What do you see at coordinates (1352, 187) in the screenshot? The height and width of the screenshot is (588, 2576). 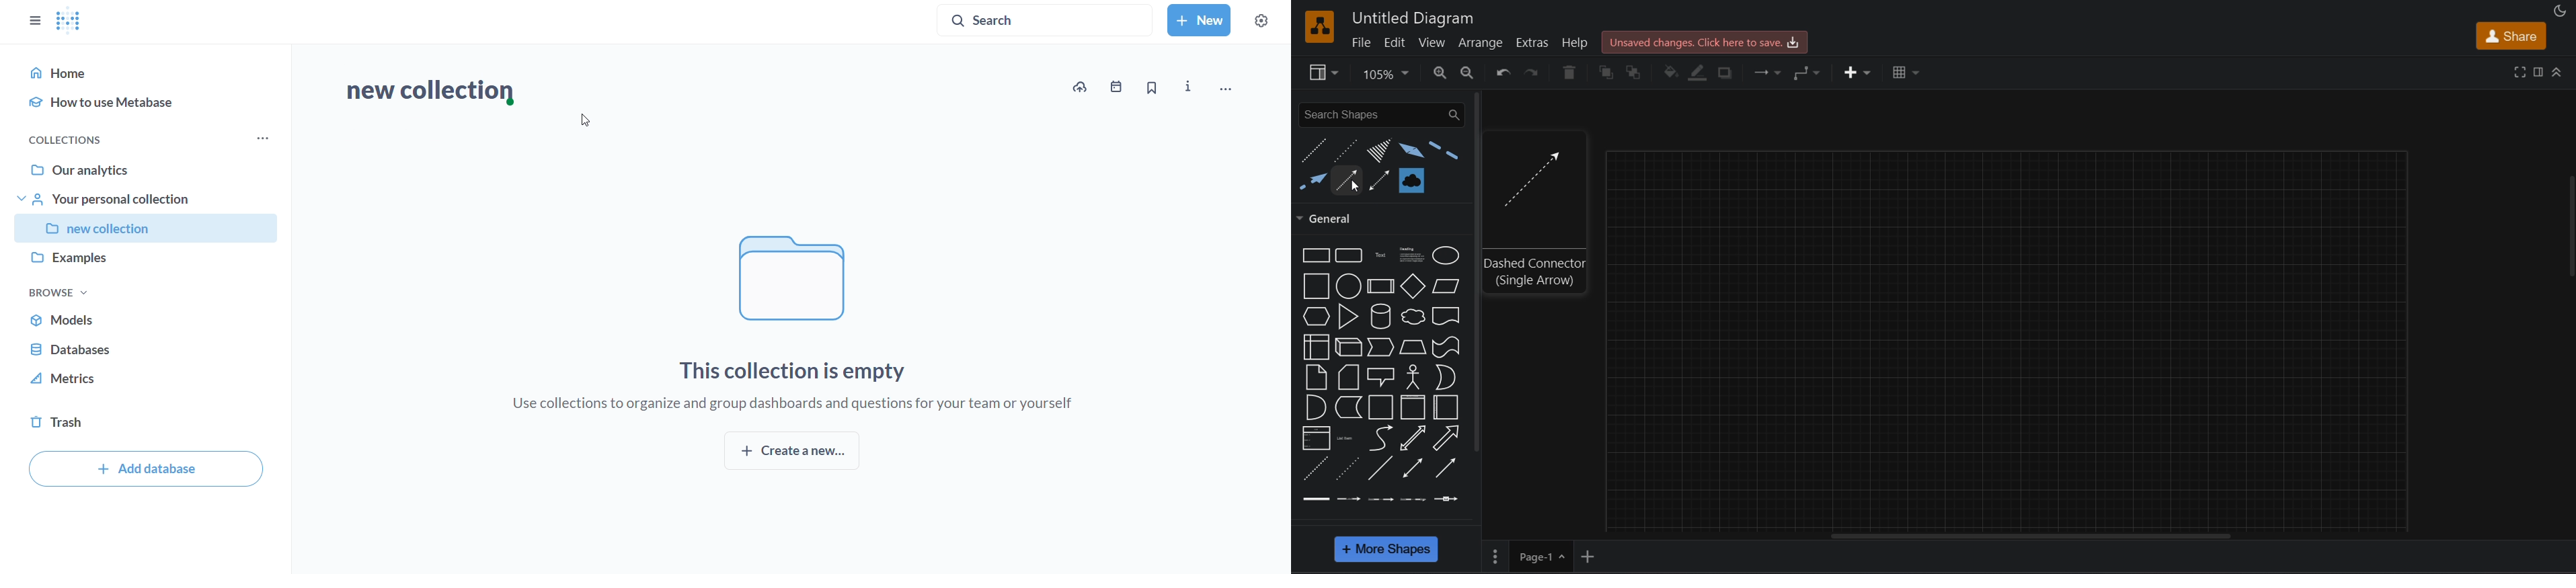 I see `cursor` at bounding box center [1352, 187].